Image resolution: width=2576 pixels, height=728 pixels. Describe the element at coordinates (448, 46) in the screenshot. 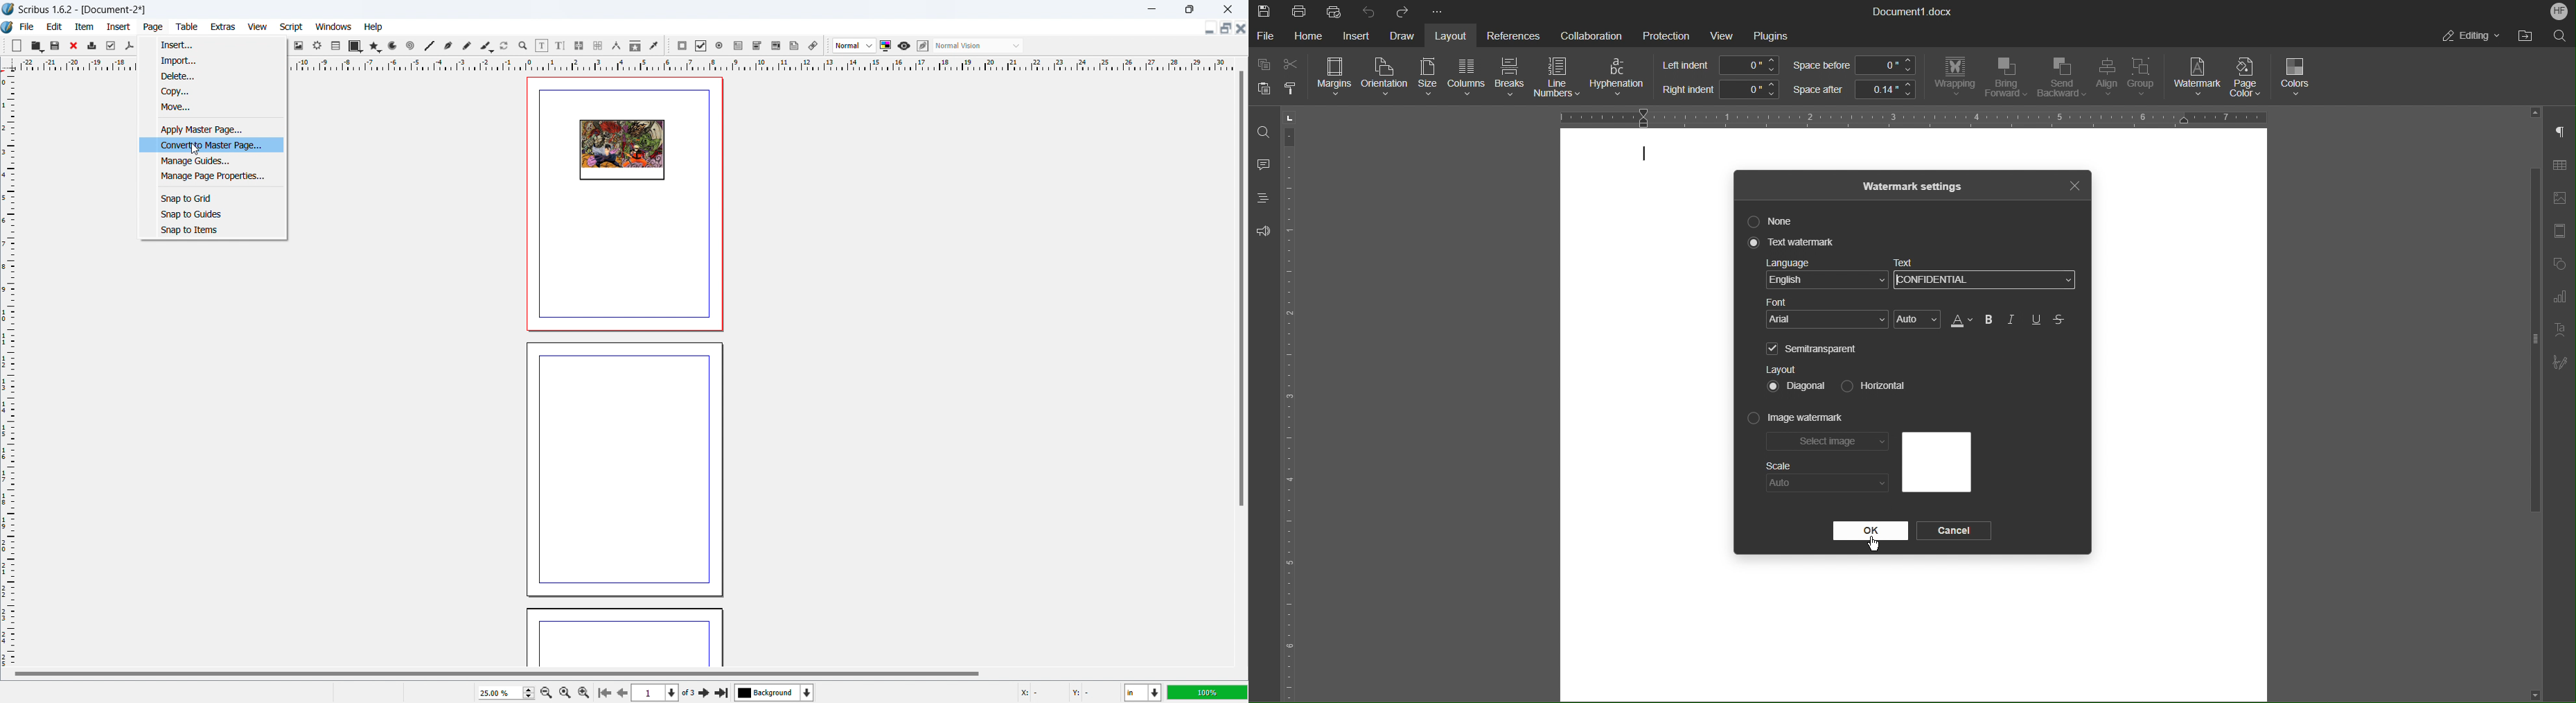

I see `bezier curve` at that location.